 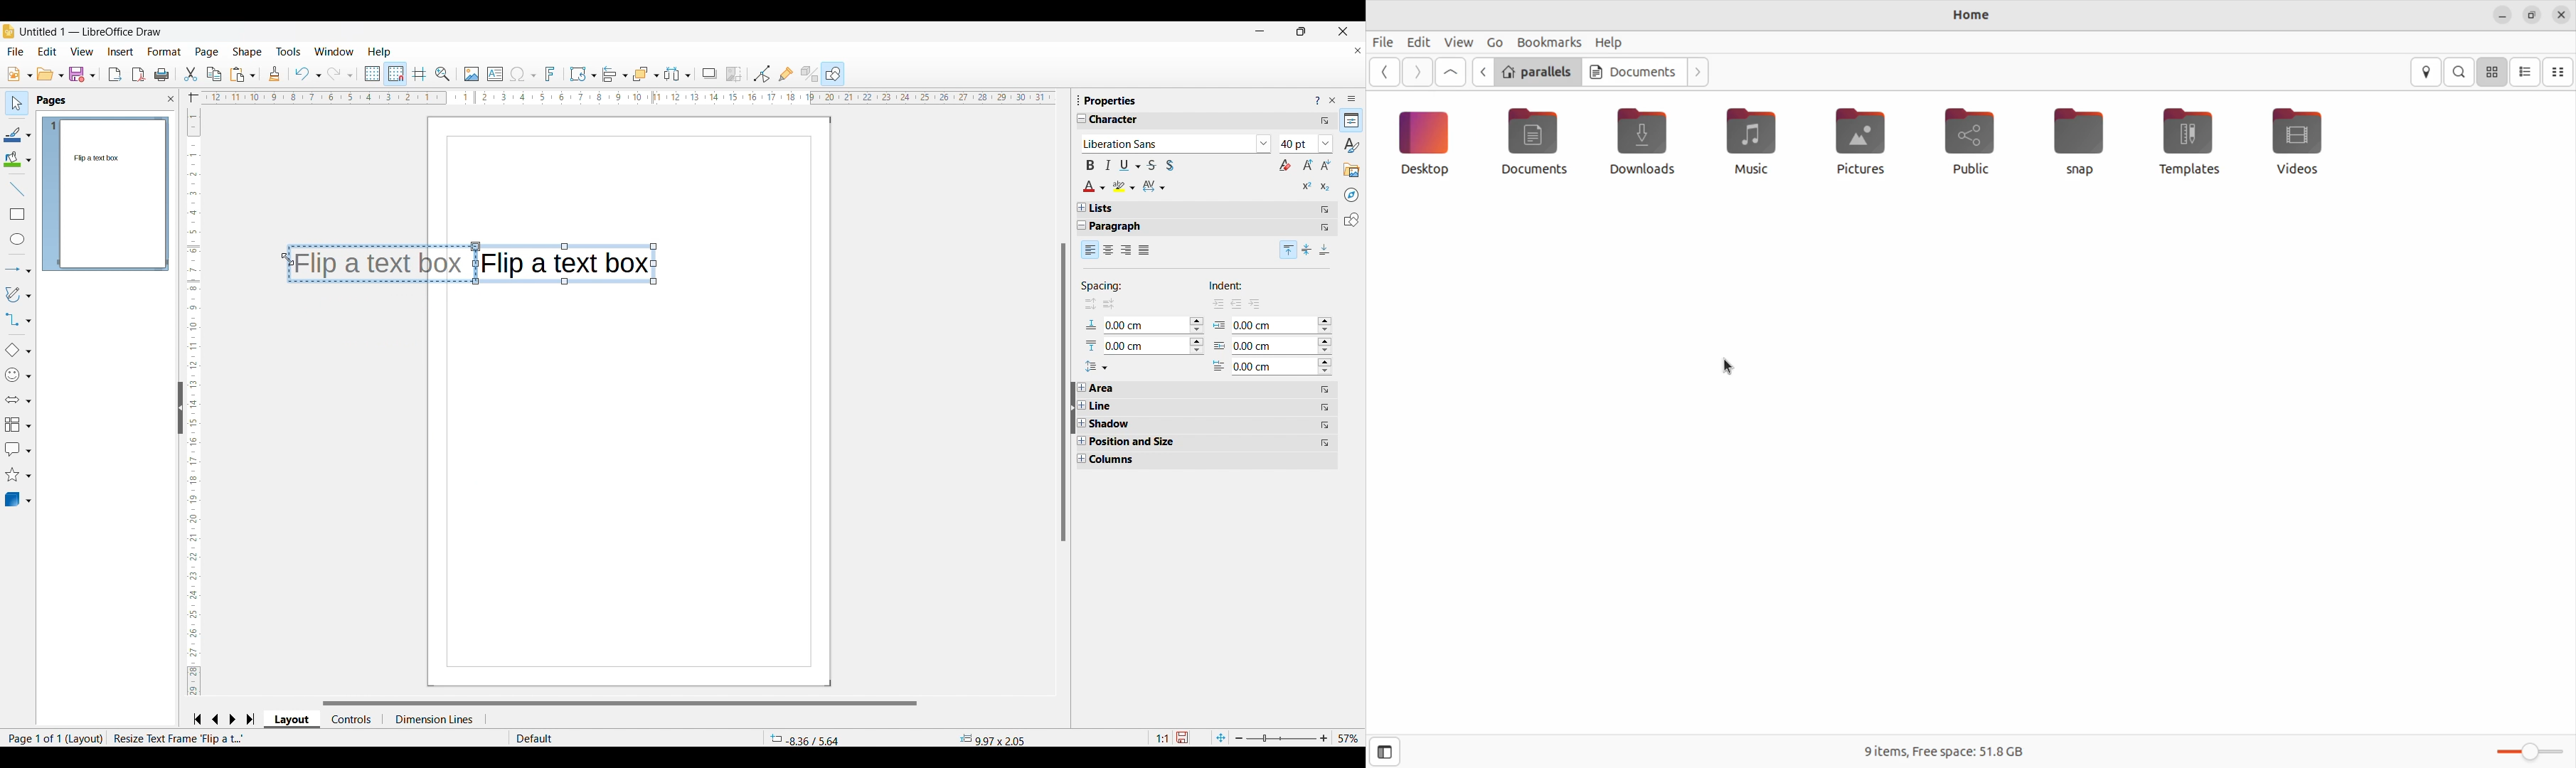 What do you see at coordinates (787, 74) in the screenshot?
I see `Show gluepoint functions` at bounding box center [787, 74].